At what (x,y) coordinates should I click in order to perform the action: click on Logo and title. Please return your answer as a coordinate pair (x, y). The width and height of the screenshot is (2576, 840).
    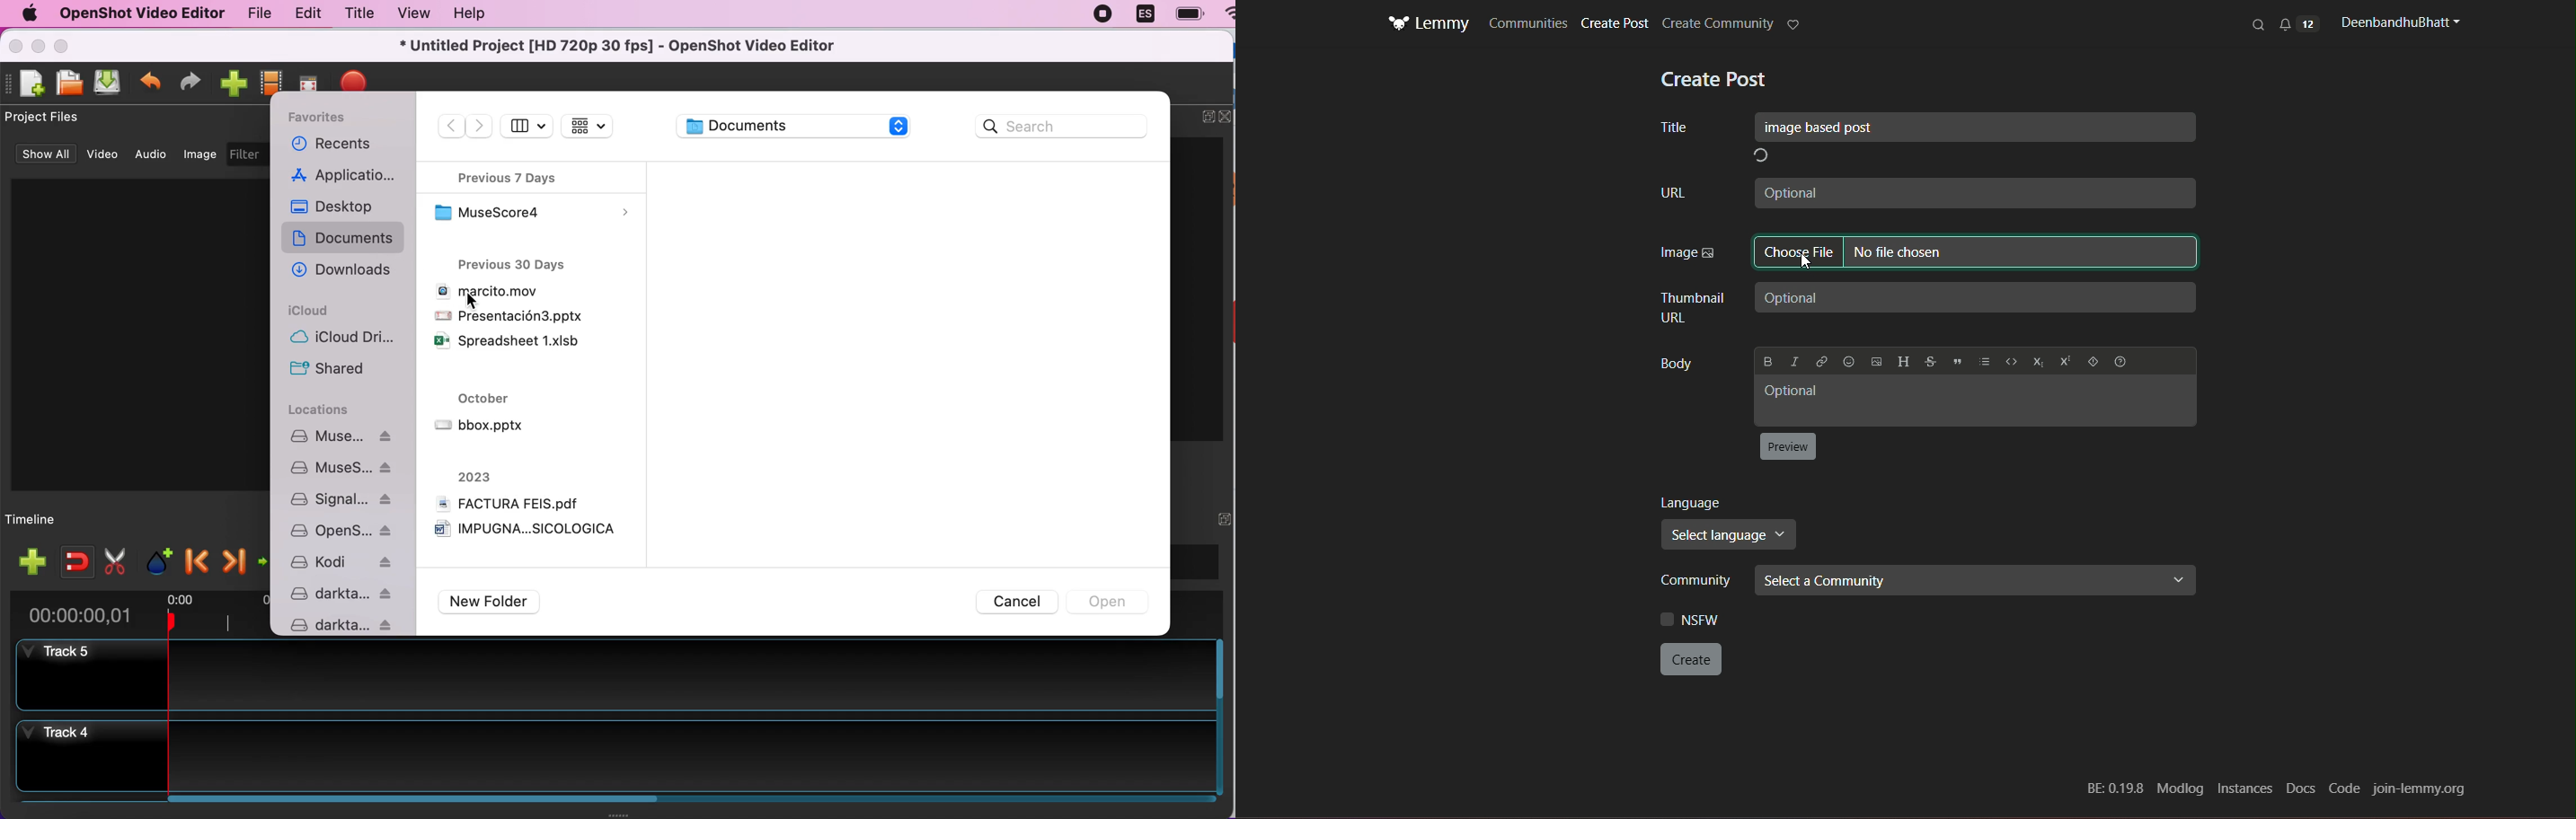
    Looking at the image, I should click on (1429, 24).